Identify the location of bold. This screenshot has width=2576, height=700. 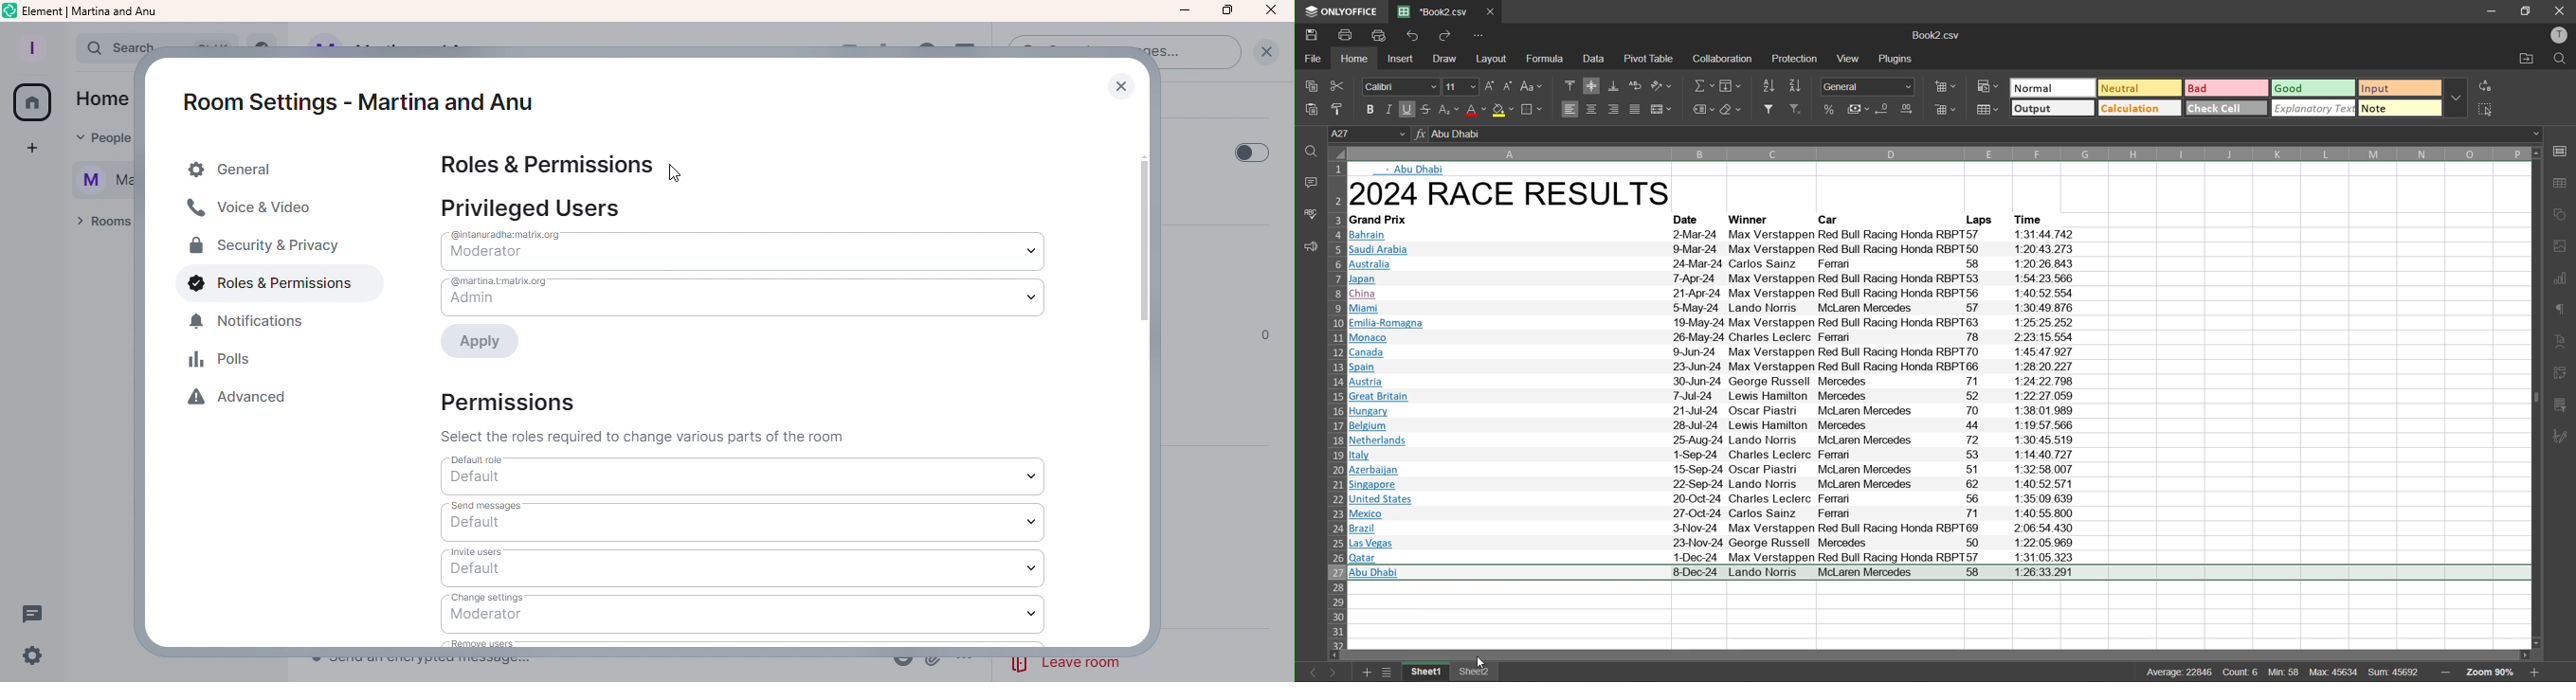
(1366, 107).